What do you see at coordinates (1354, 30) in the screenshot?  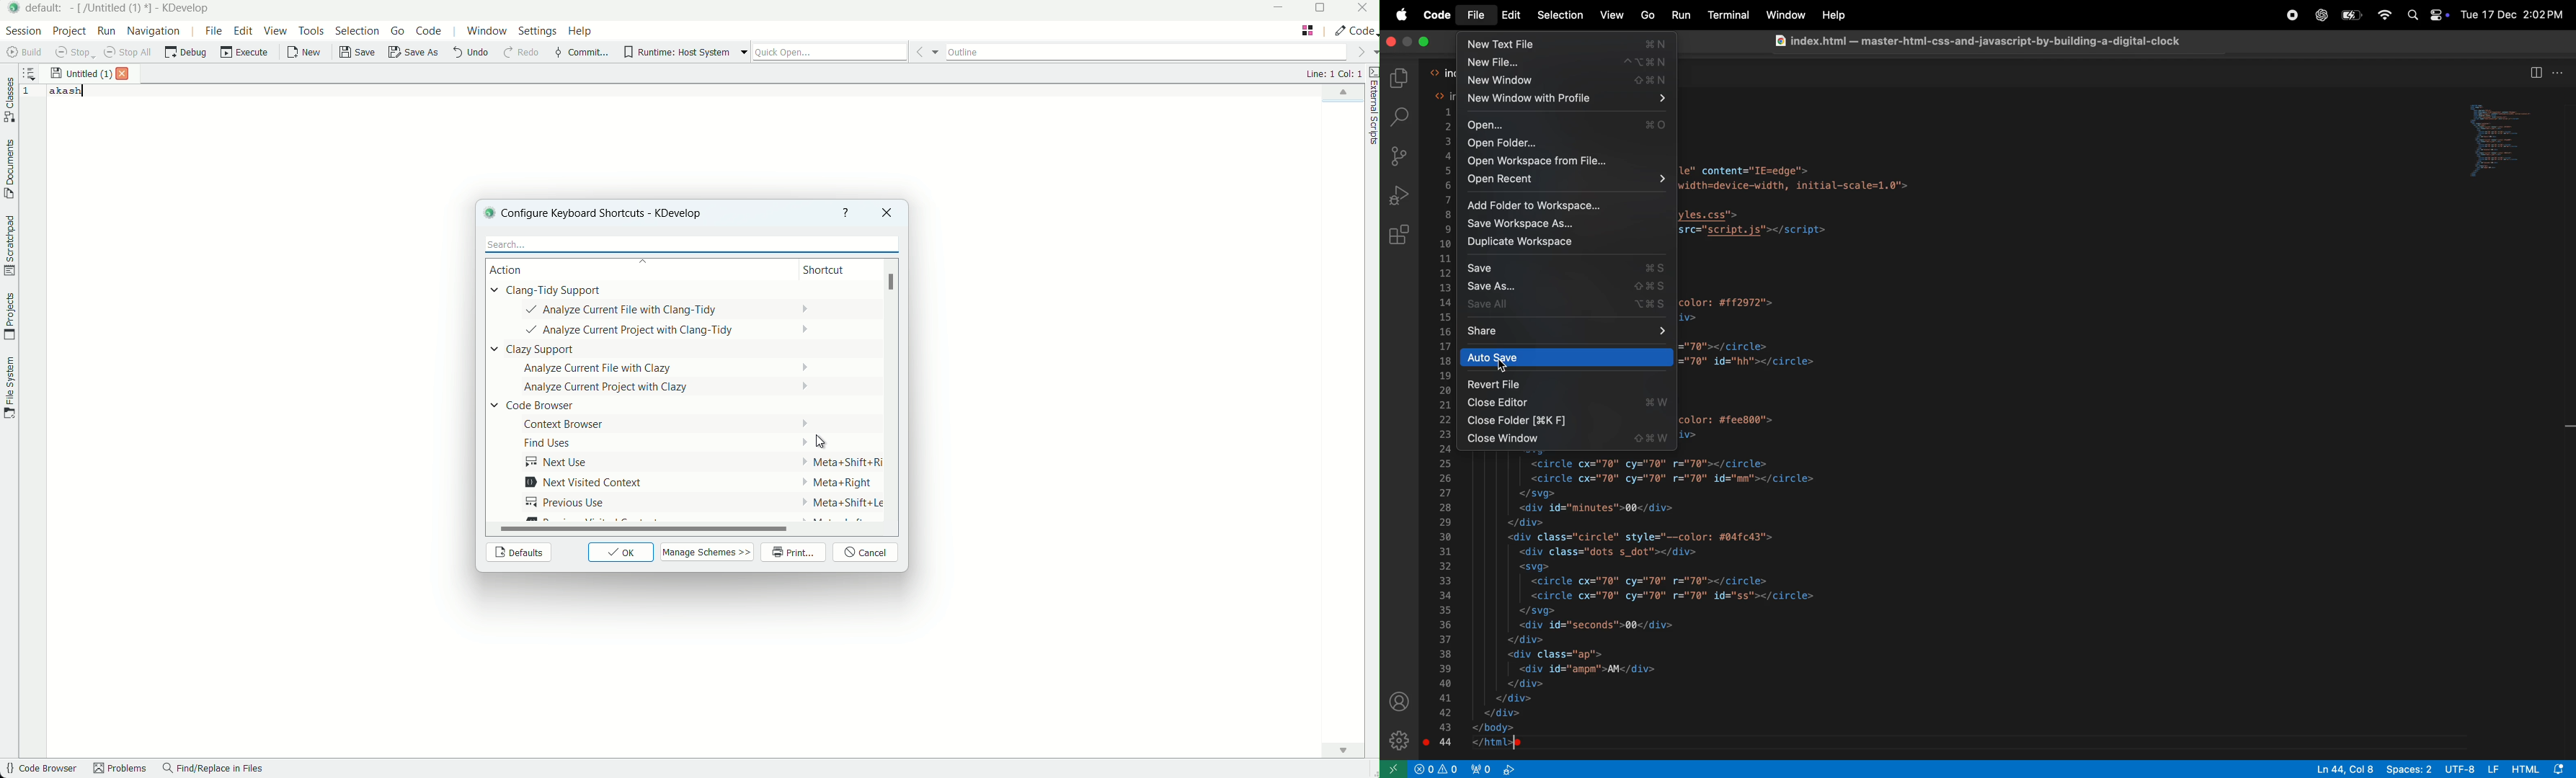 I see `execute actions to change the area` at bounding box center [1354, 30].